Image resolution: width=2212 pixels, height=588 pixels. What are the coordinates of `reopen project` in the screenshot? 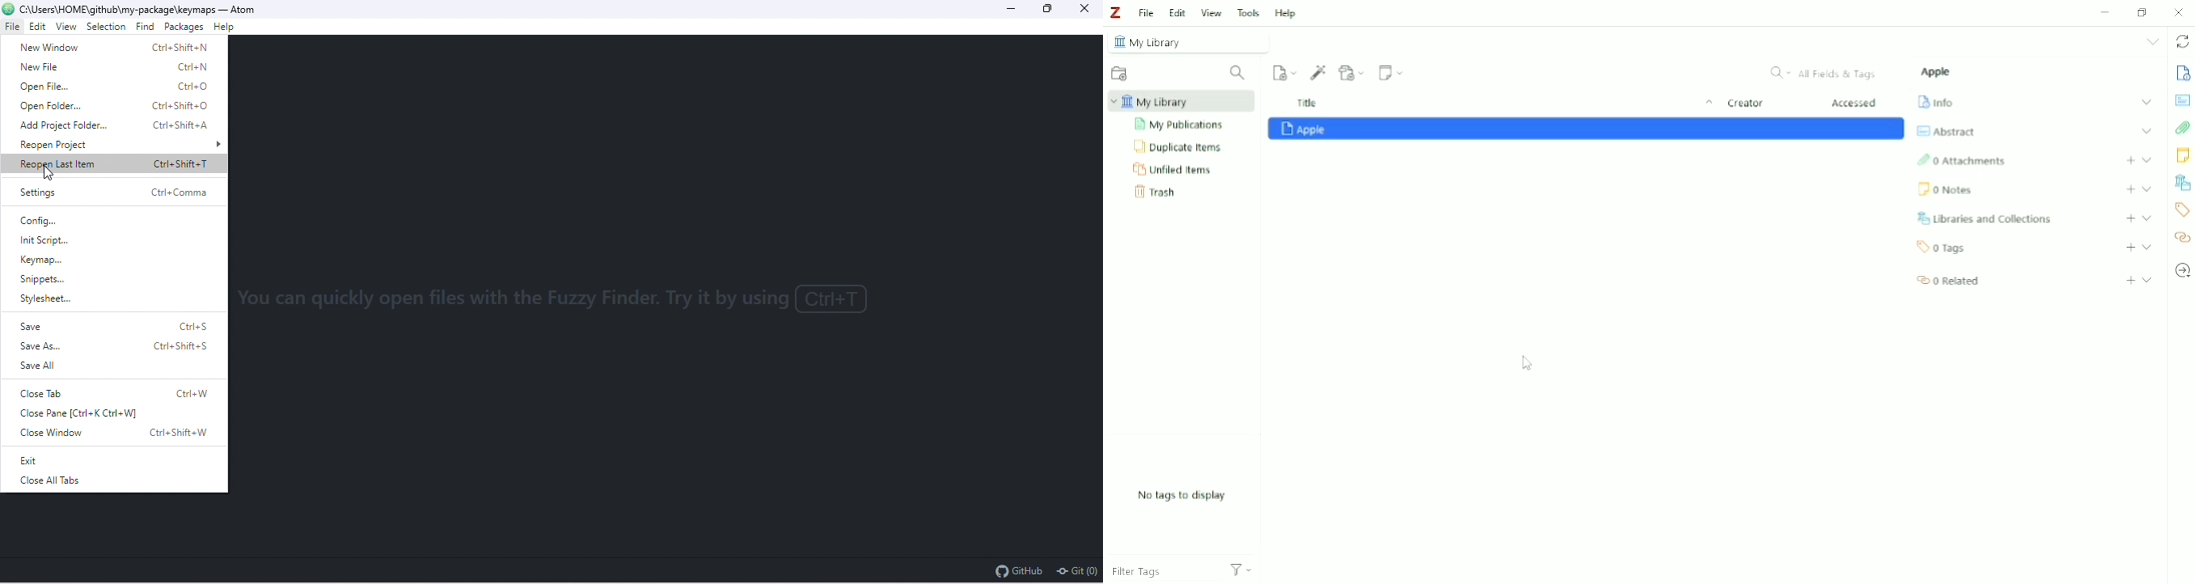 It's located at (113, 145).